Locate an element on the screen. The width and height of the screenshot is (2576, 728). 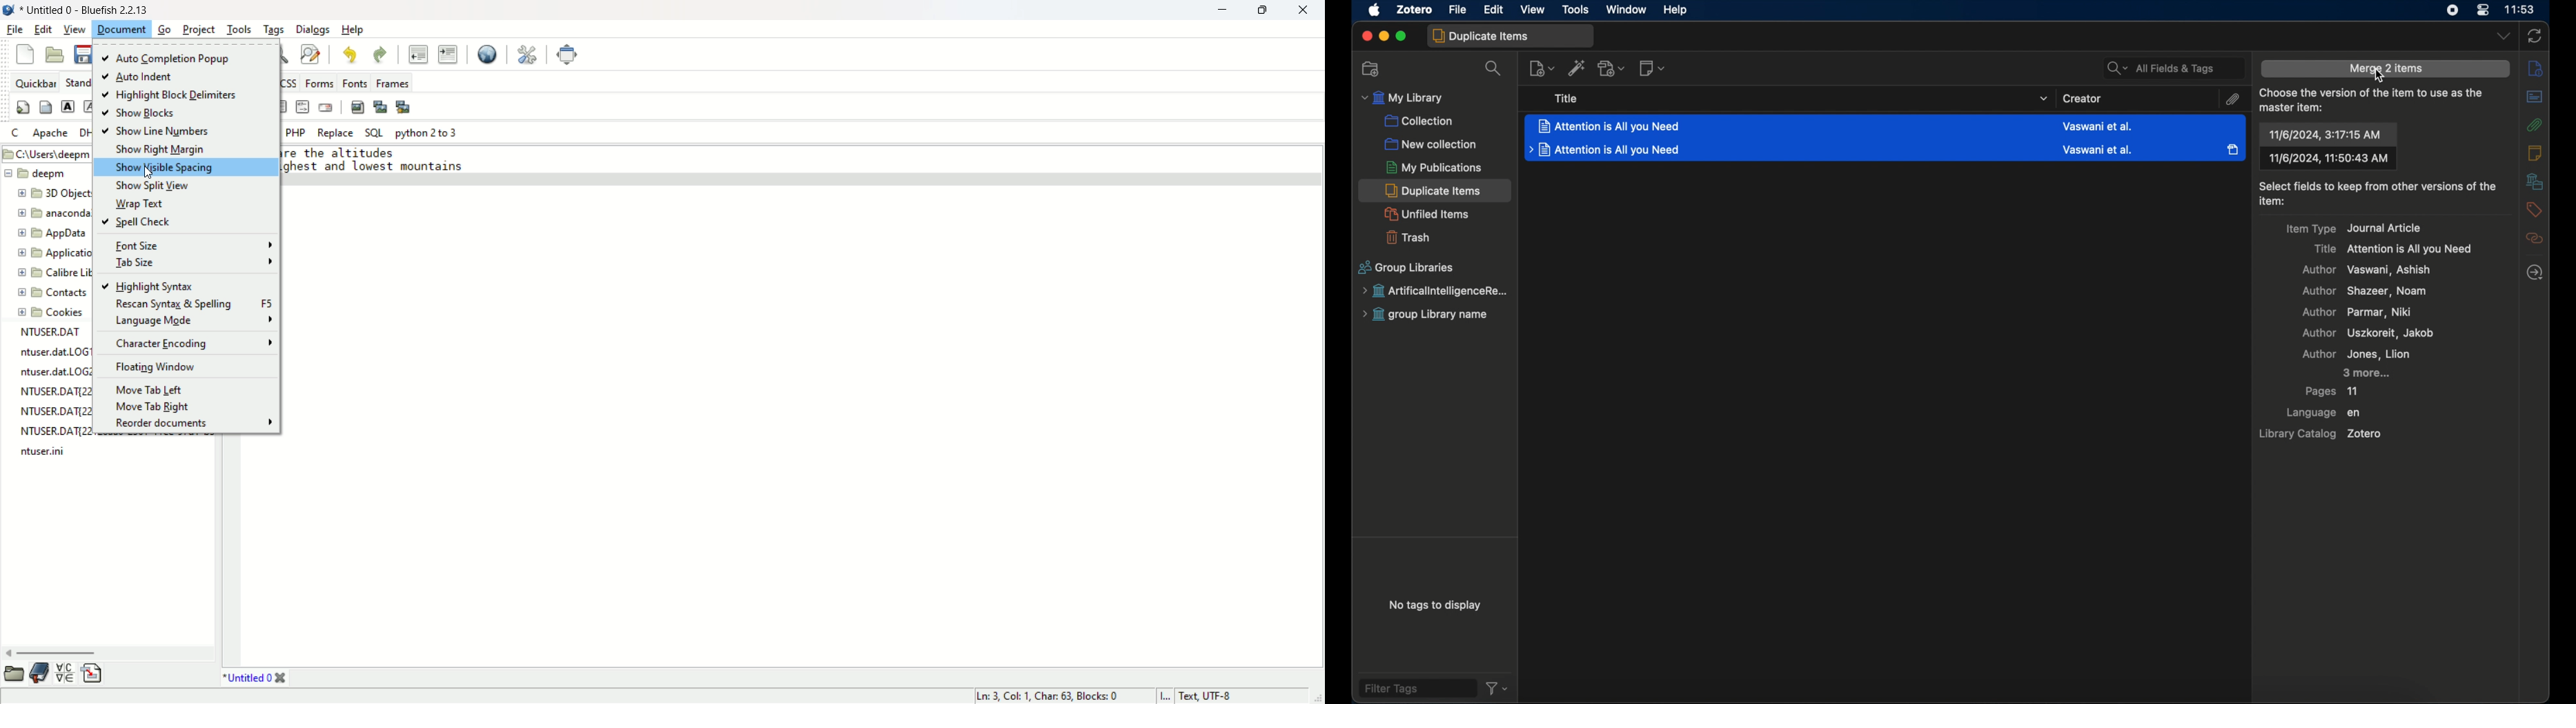
maximize is located at coordinates (1402, 37).